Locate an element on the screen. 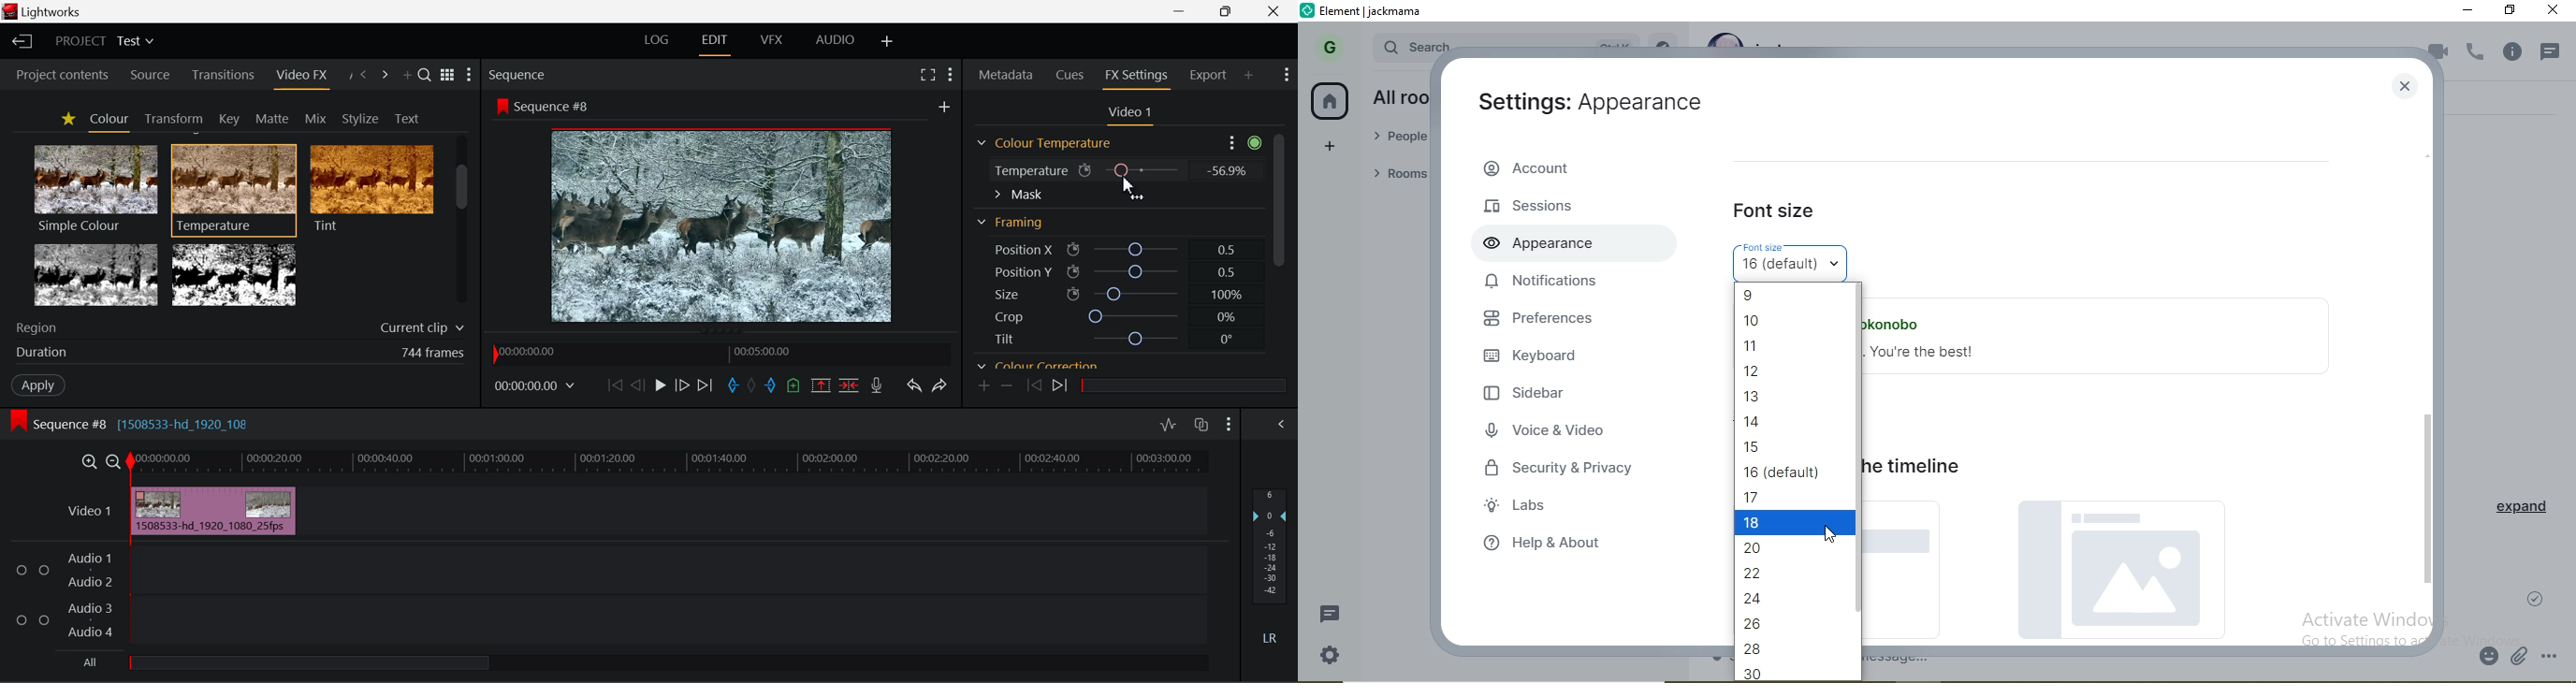 Image resolution: width=2576 pixels, height=700 pixels. rooms is located at coordinates (1396, 175).